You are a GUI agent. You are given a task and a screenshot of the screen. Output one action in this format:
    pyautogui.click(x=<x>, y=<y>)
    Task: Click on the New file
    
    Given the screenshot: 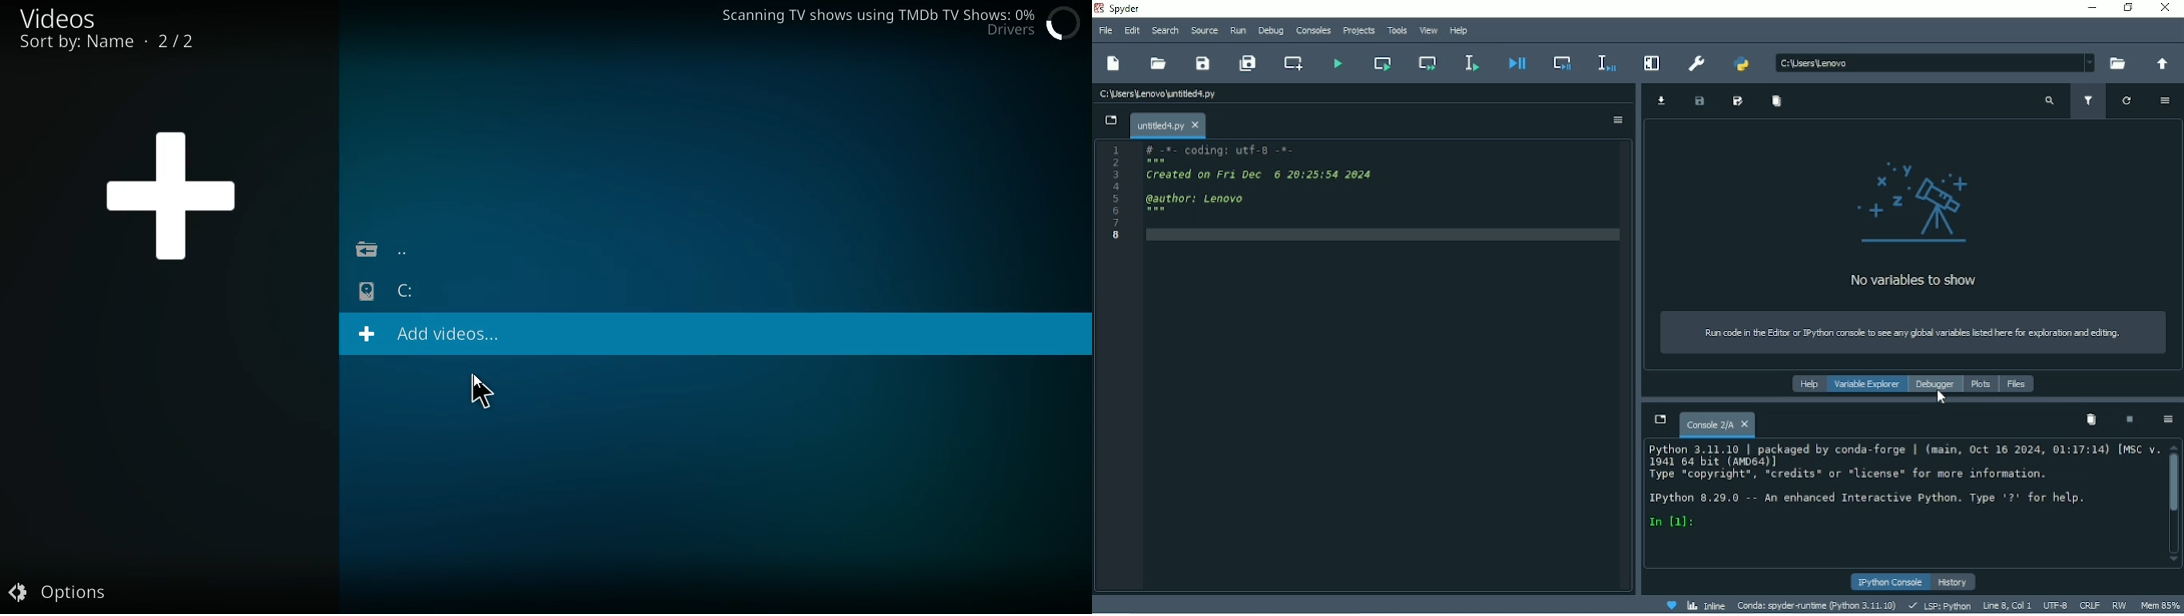 What is the action you would take?
    pyautogui.click(x=1113, y=63)
    